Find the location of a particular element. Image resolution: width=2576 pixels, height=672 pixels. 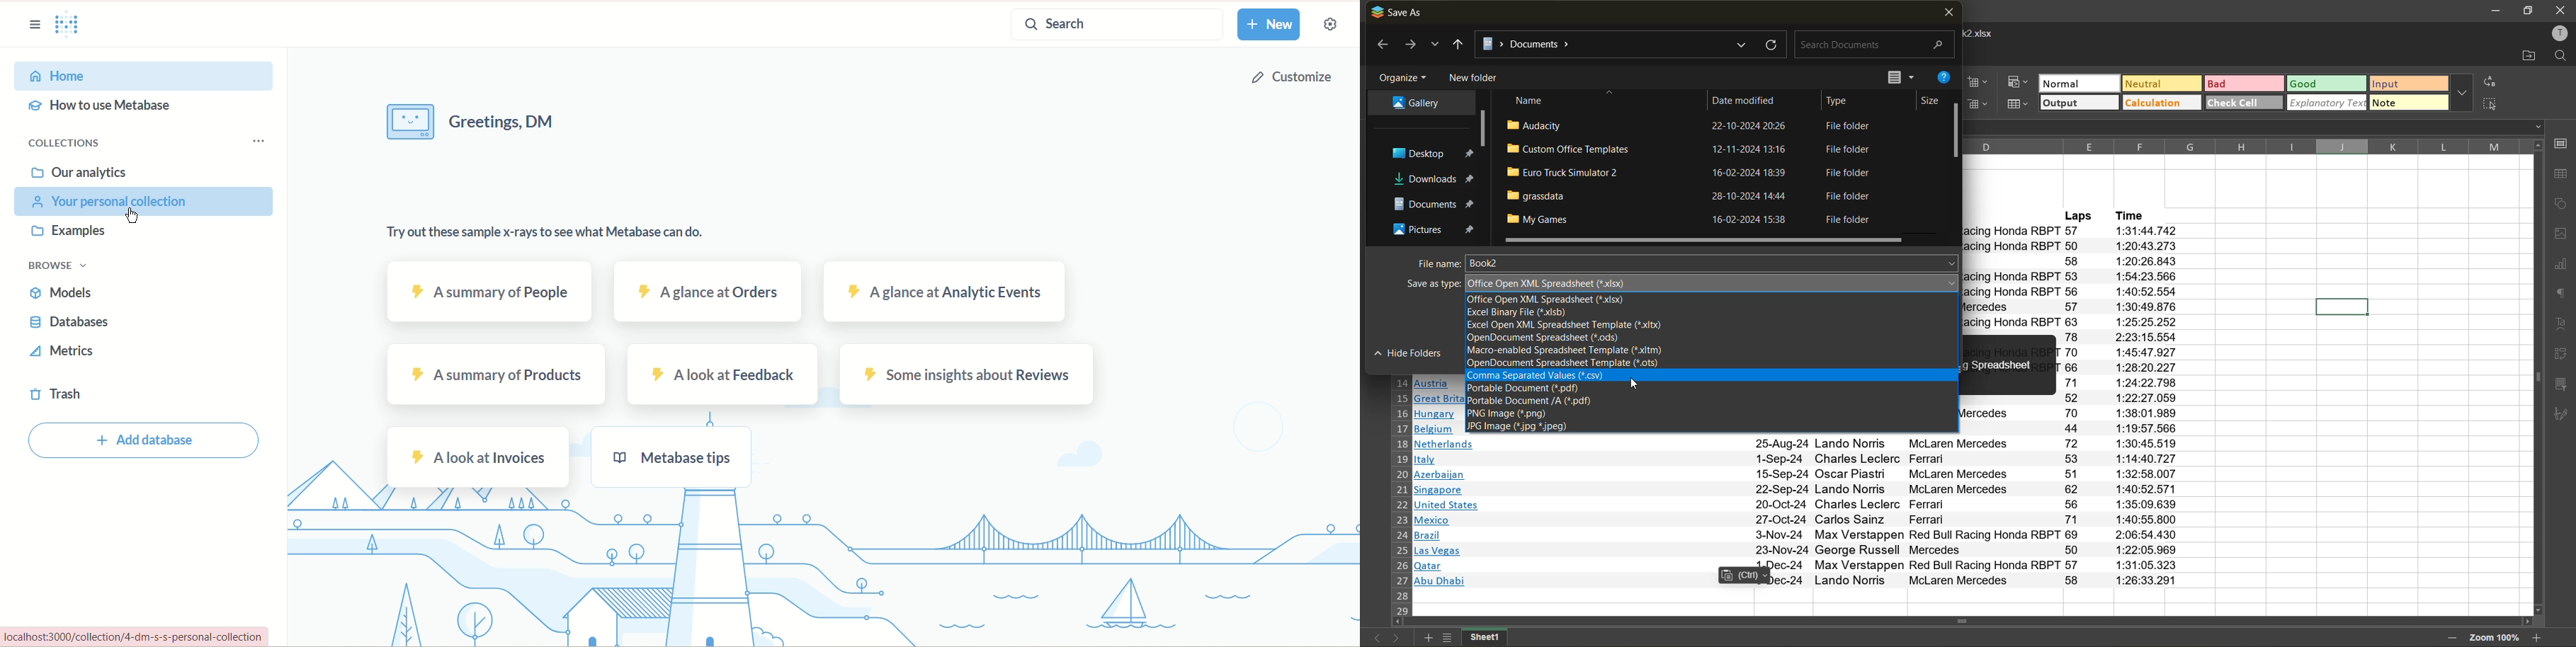

text is located at coordinates (2561, 324).